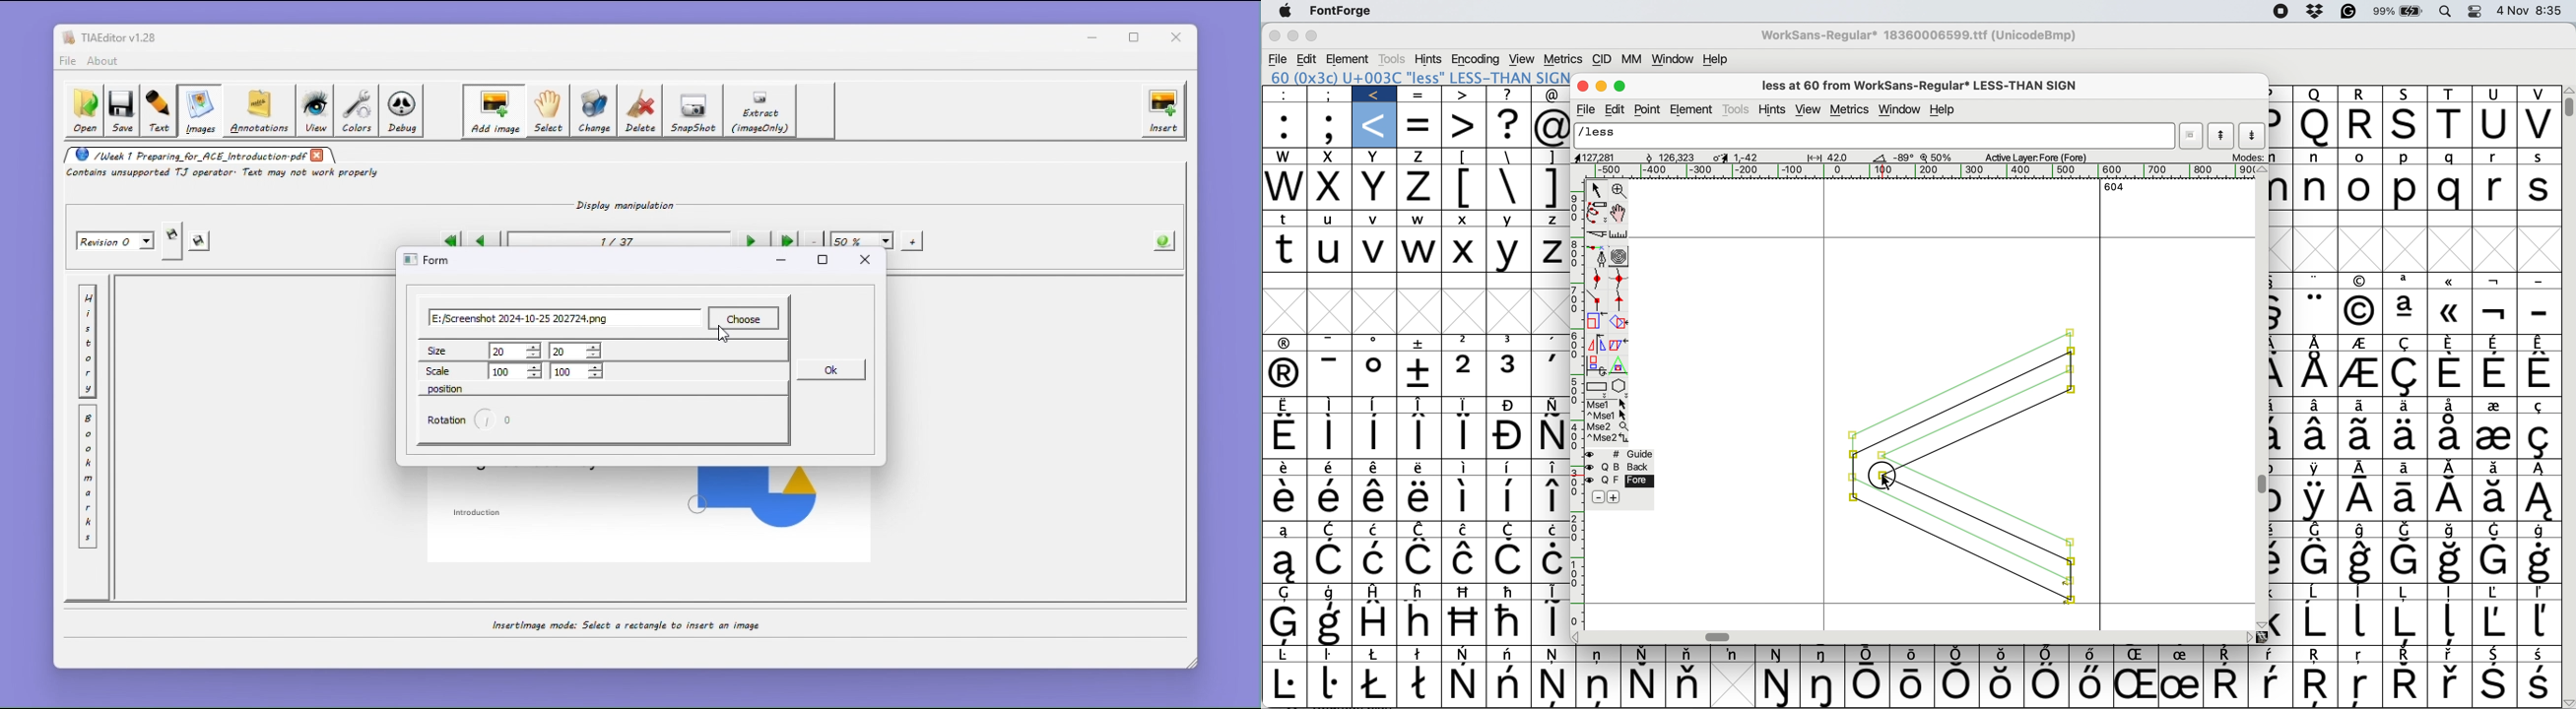 The image size is (2576, 728). I want to click on Symbol, so click(2182, 654).